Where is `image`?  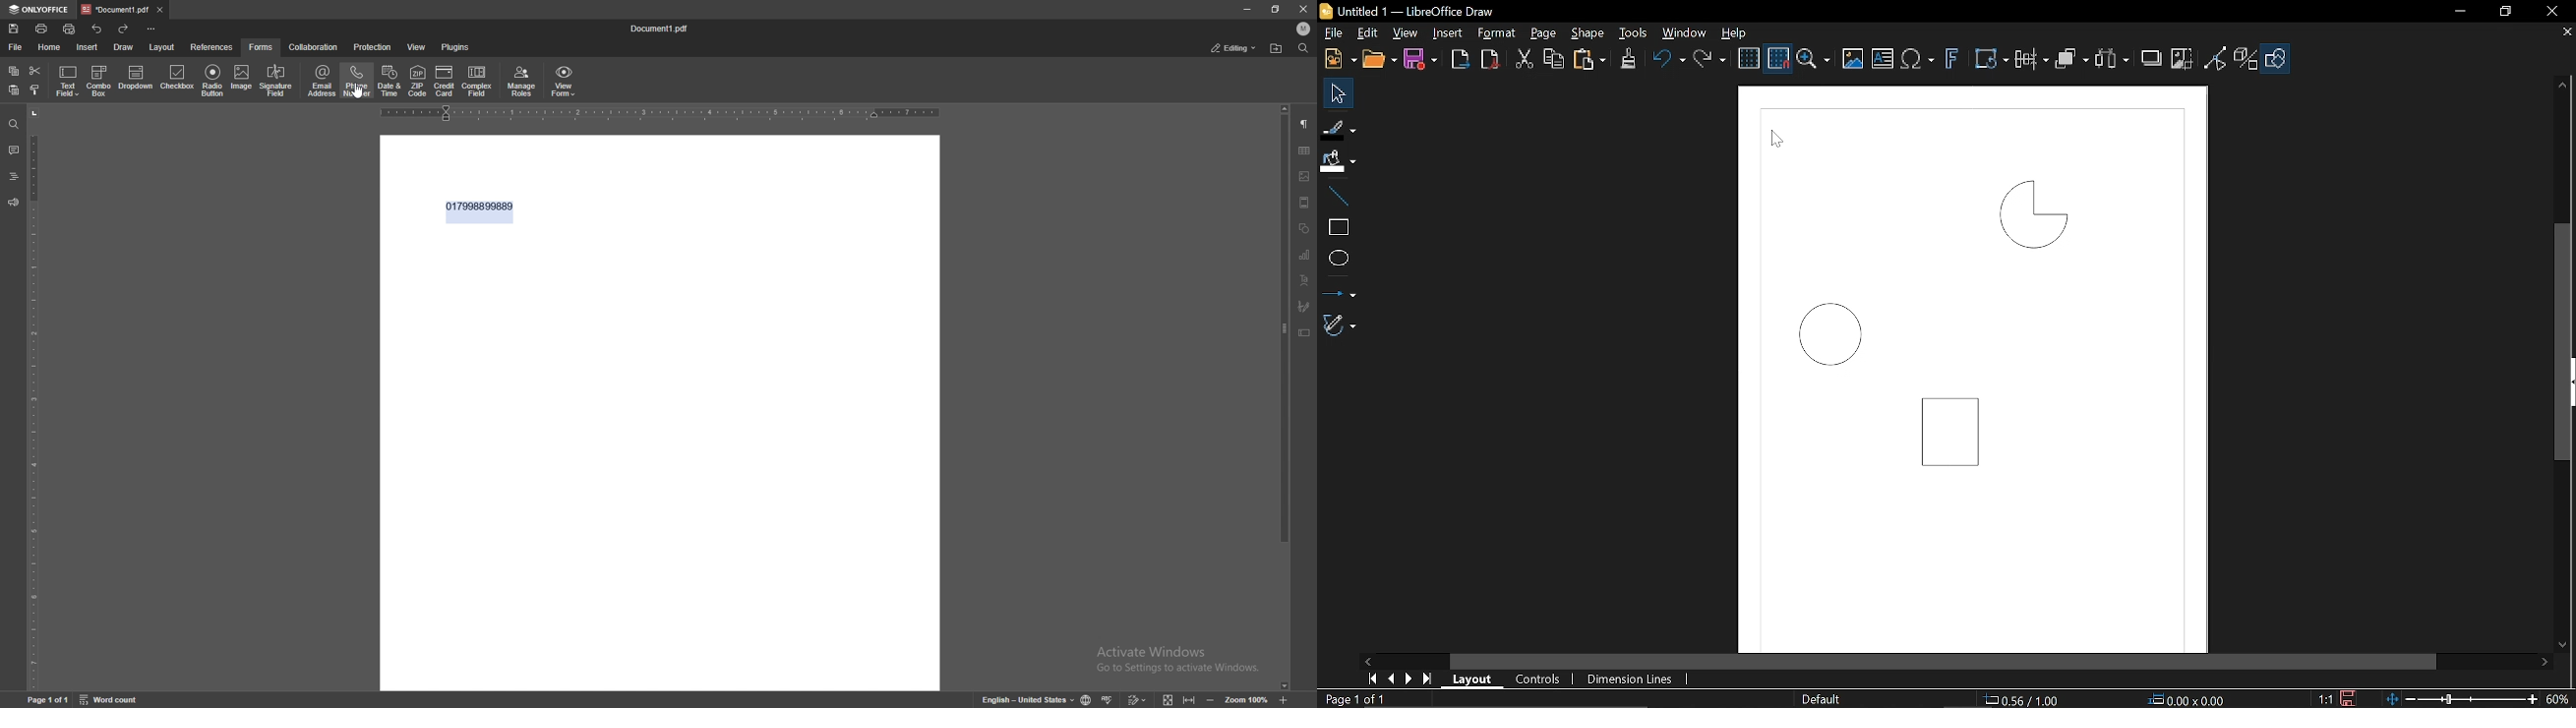
image is located at coordinates (1305, 176).